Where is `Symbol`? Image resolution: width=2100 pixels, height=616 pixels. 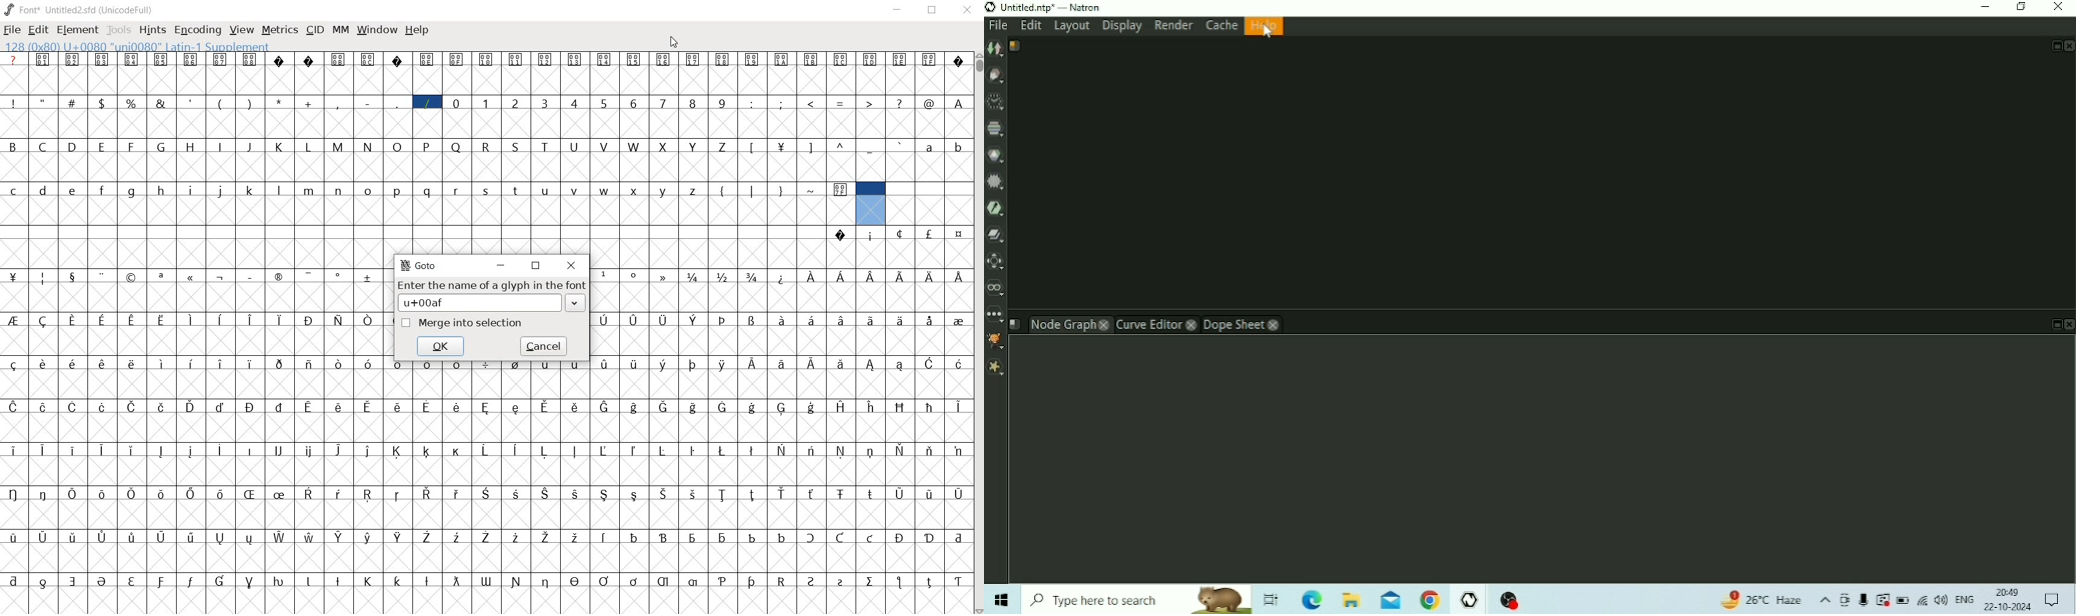 Symbol is located at coordinates (695, 60).